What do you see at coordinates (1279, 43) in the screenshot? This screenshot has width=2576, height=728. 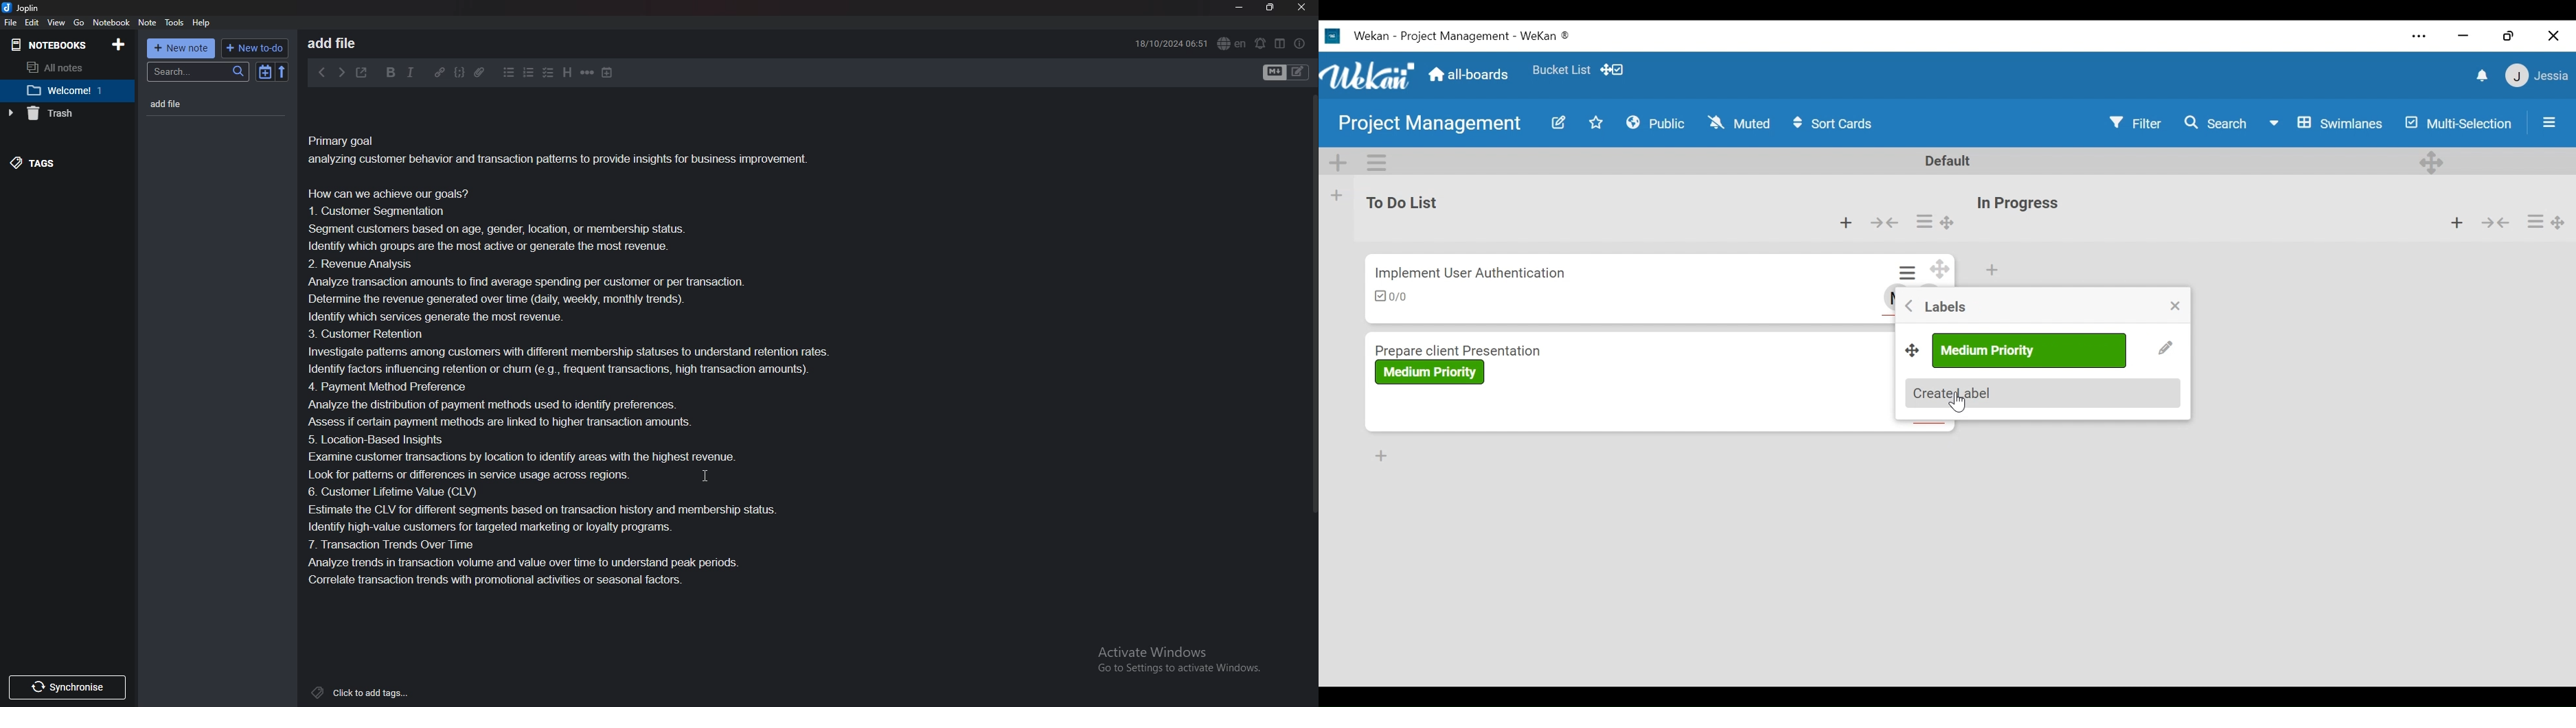 I see `Toggle editor layout` at bounding box center [1279, 43].